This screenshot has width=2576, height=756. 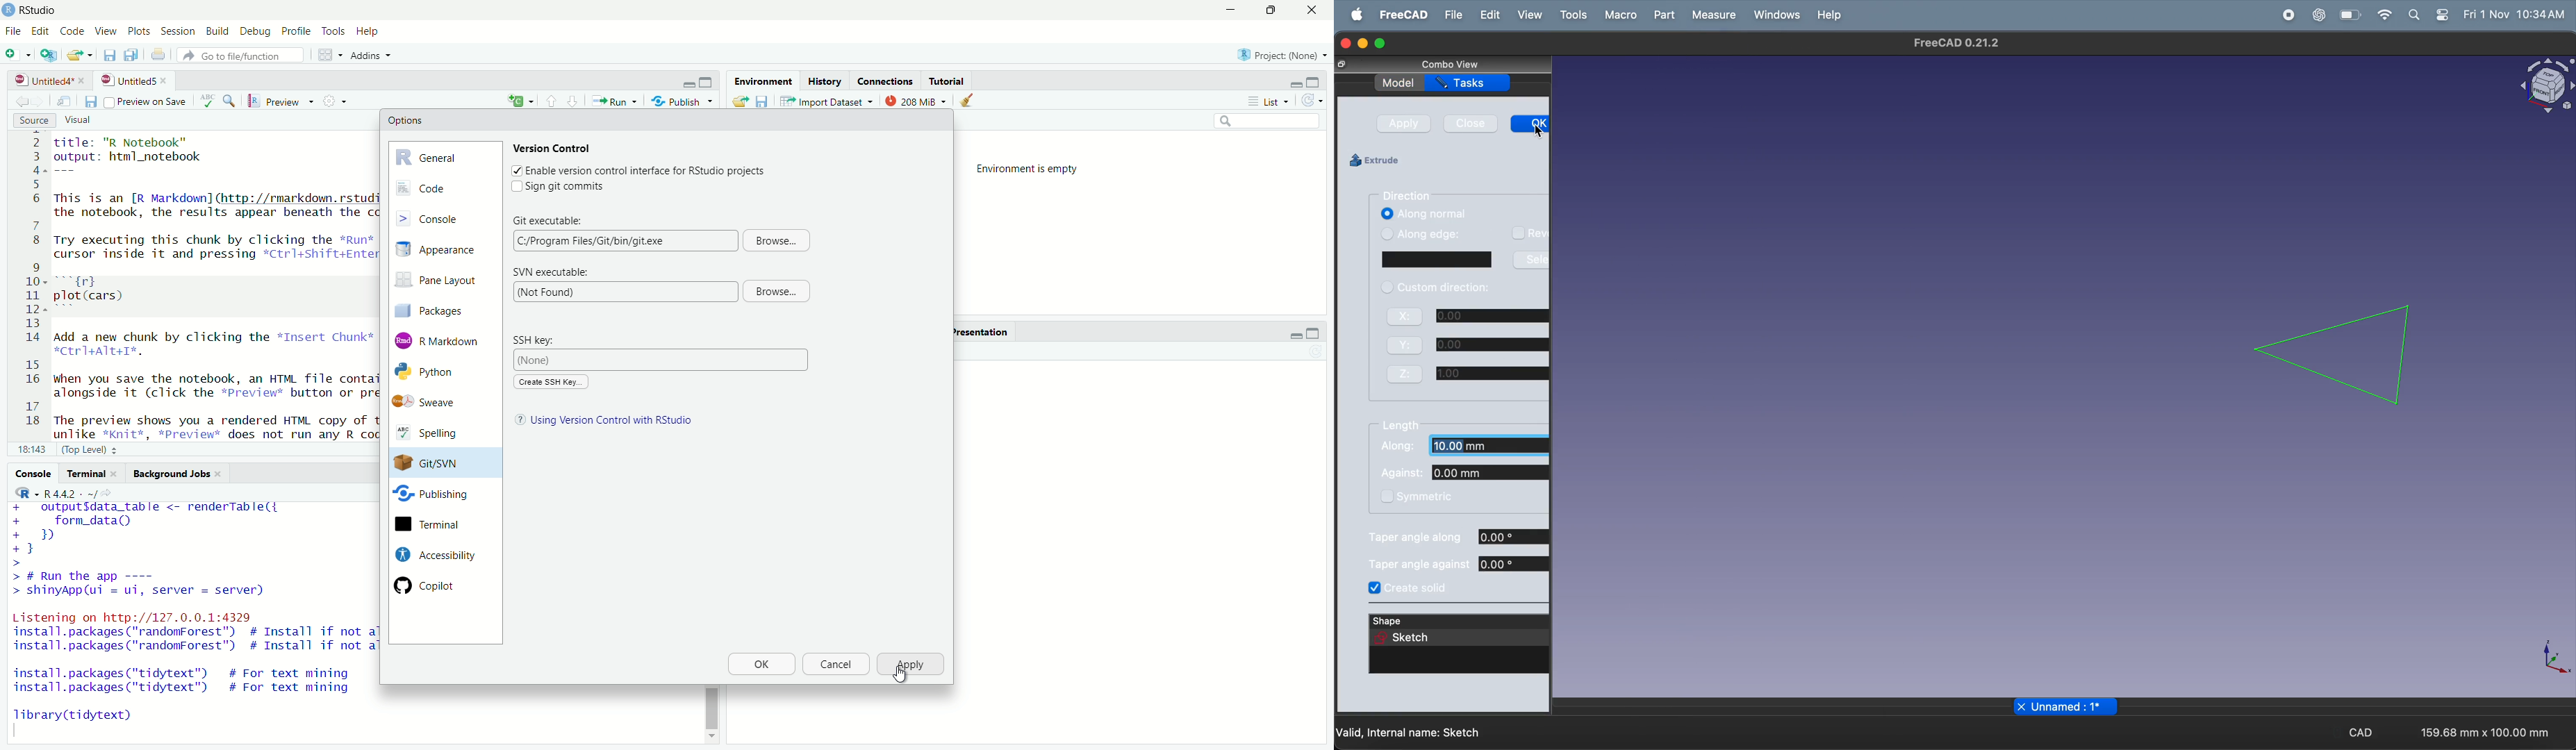 What do you see at coordinates (613, 101) in the screenshot?
I see `Run` at bounding box center [613, 101].